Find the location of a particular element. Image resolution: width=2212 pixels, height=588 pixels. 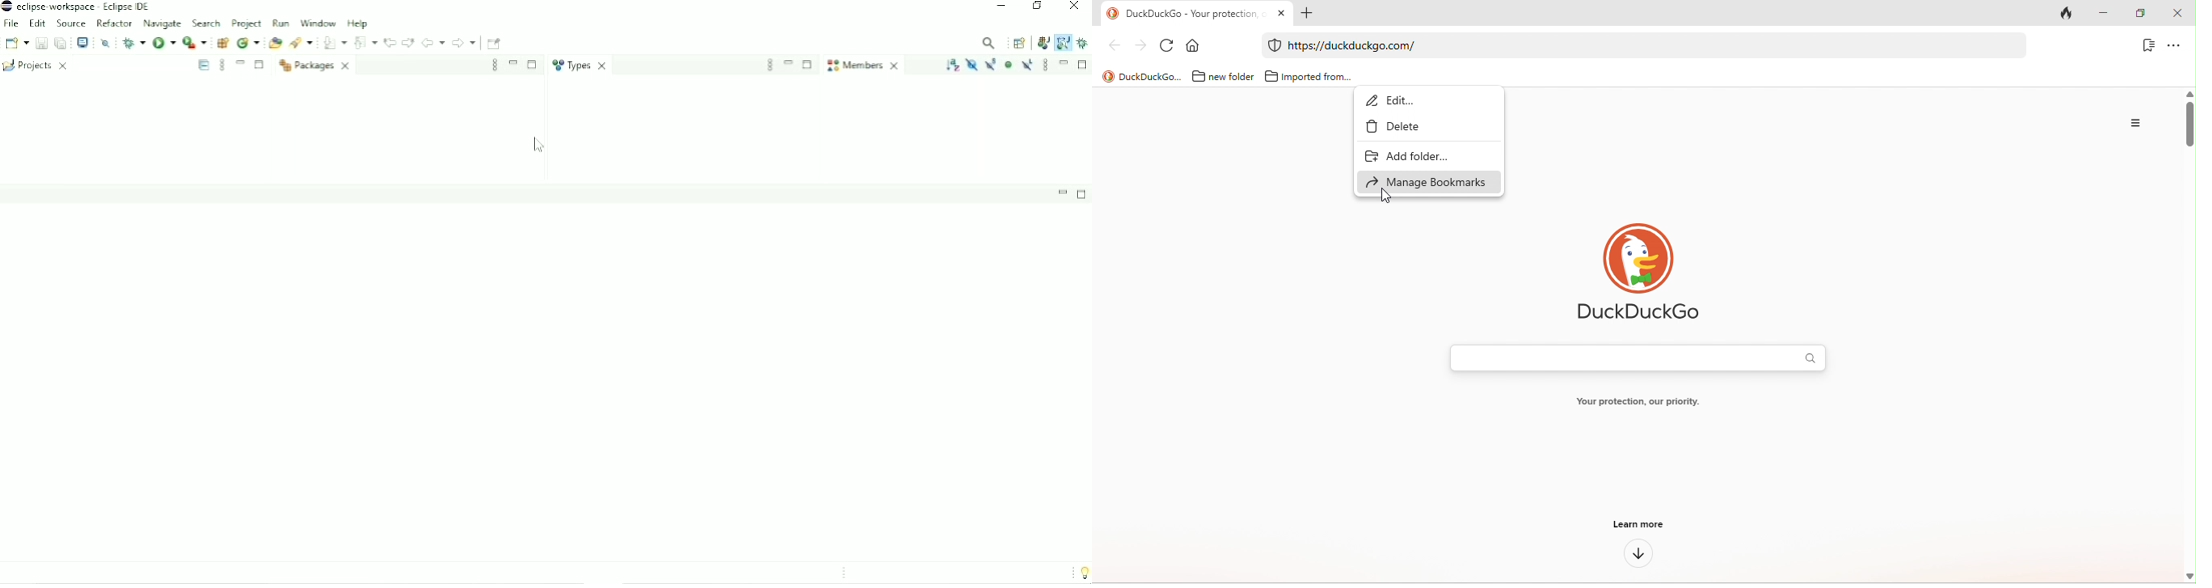

Debug is located at coordinates (1083, 42).